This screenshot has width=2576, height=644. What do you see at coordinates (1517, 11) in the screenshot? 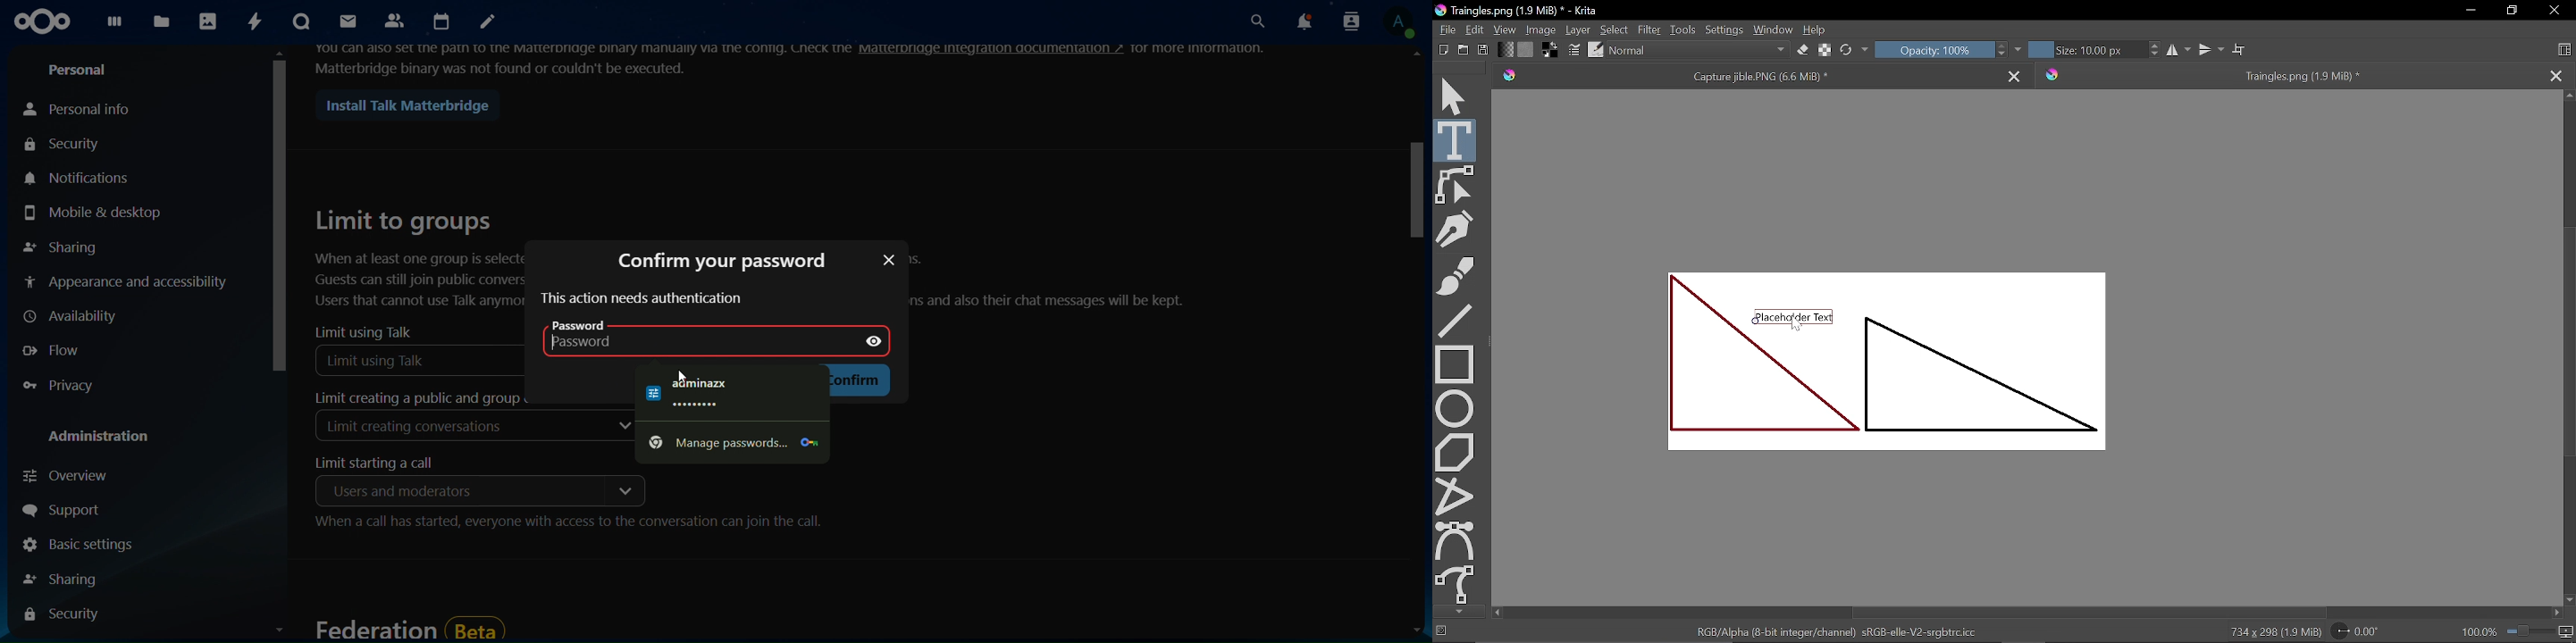
I see `Traingles.png (1.9 MiB) * - Krita` at bounding box center [1517, 11].